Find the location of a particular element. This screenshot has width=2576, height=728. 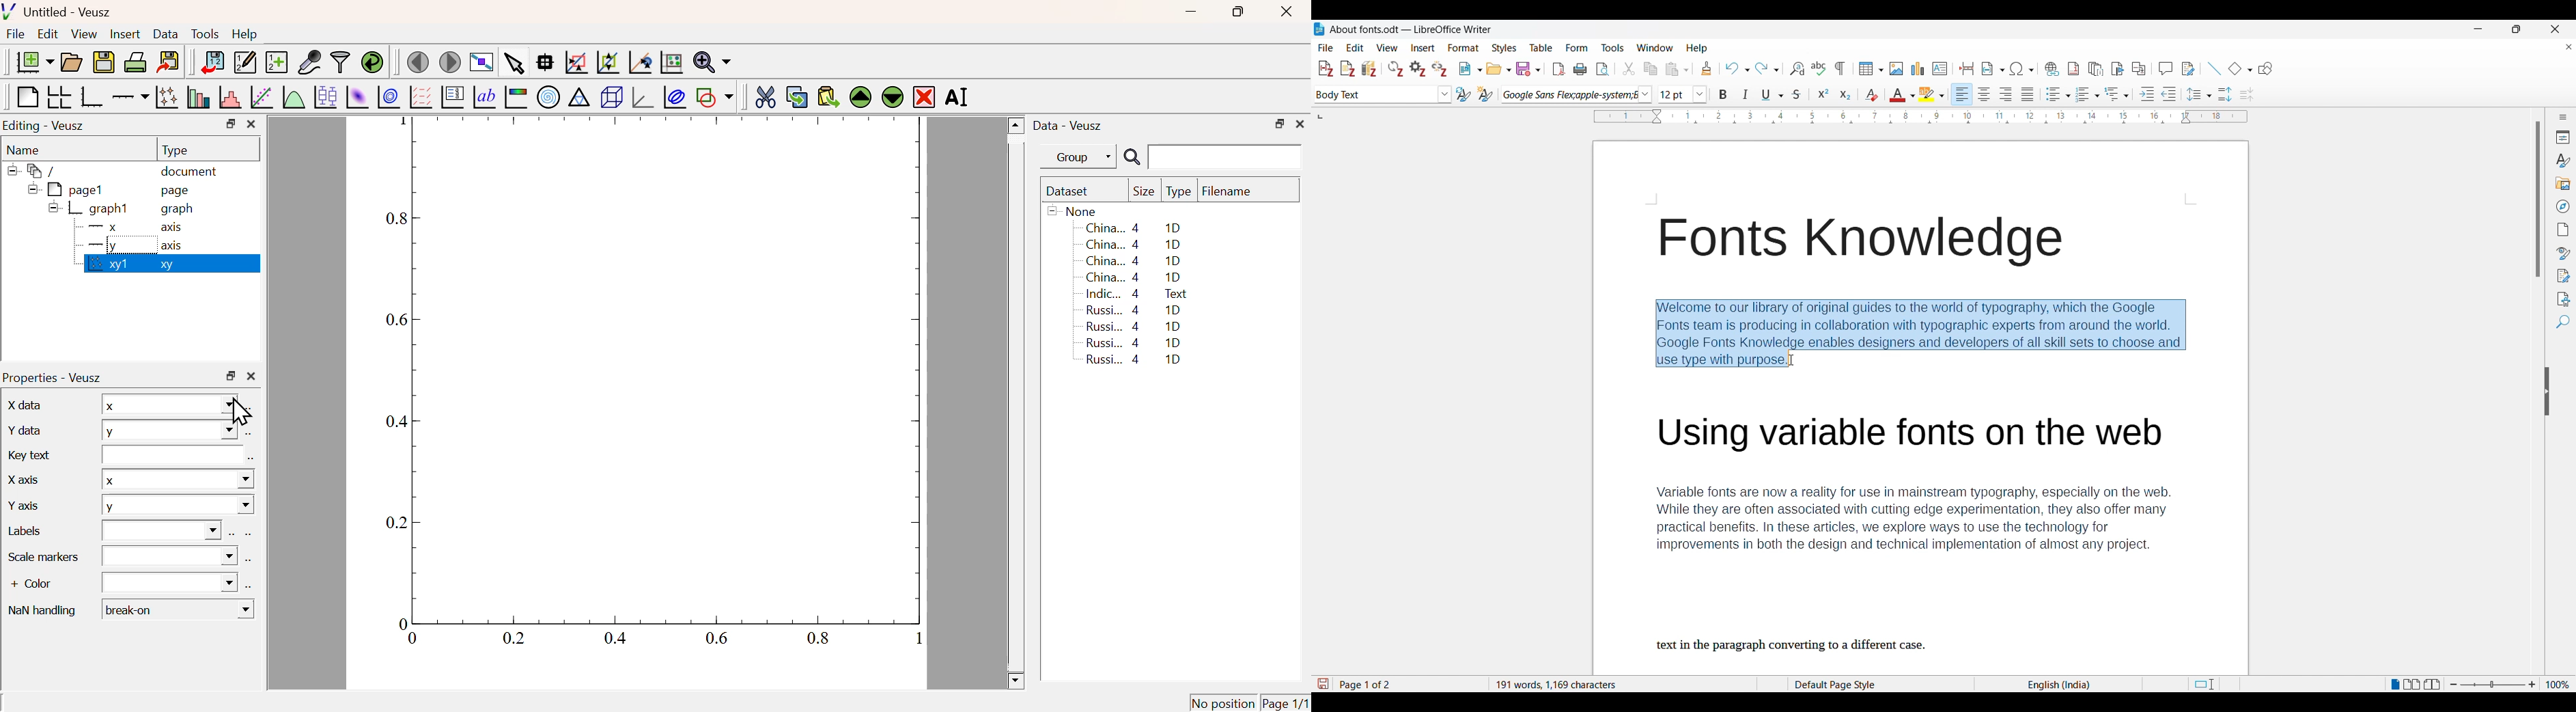

Y data is located at coordinates (23, 428).